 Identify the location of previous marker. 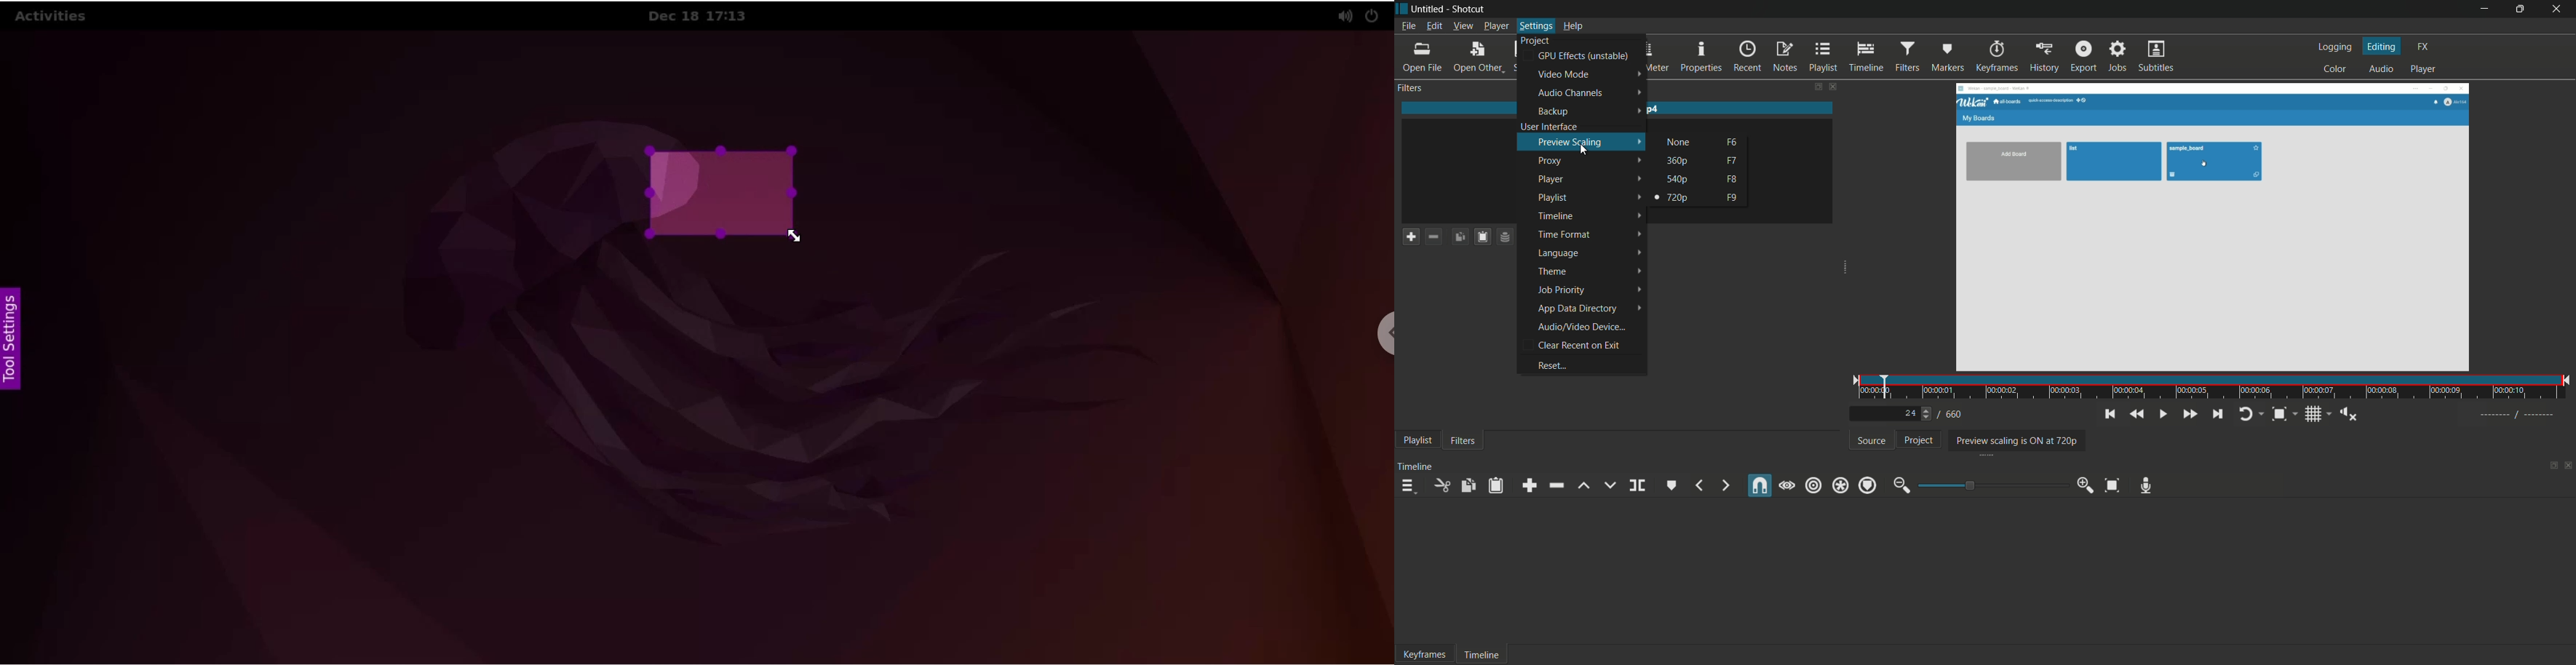
(1698, 485).